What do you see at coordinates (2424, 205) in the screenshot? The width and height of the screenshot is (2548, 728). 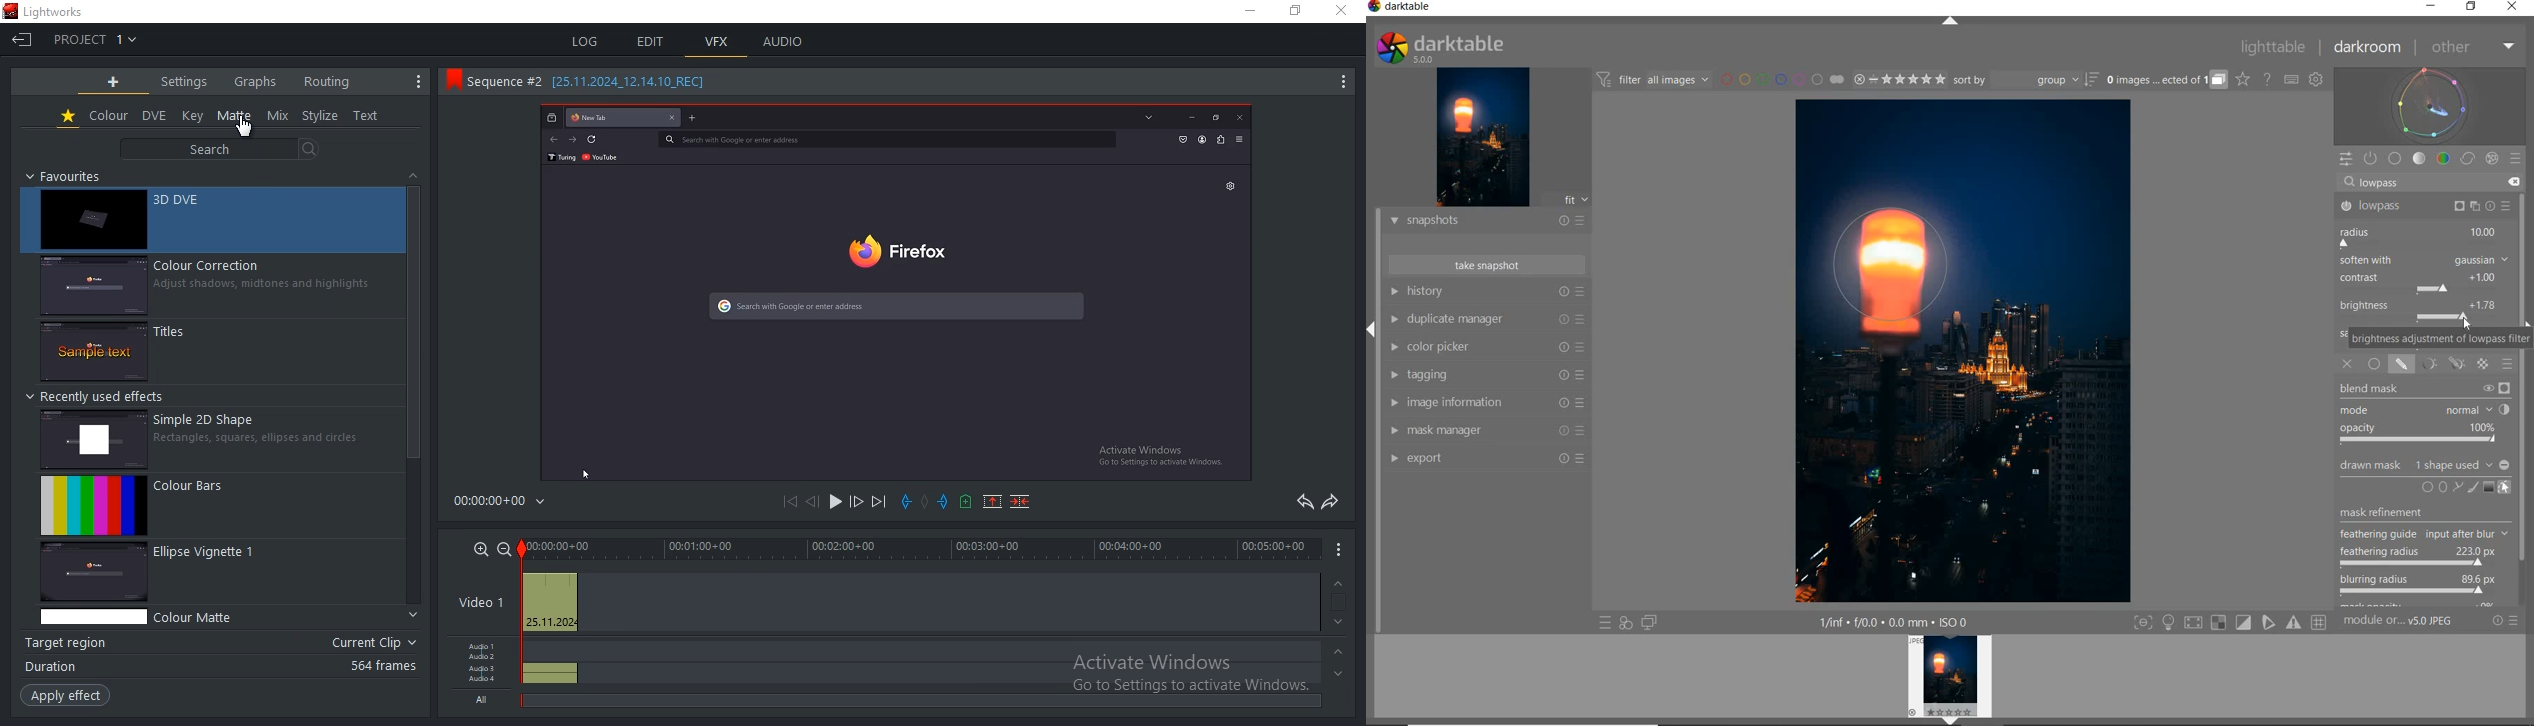 I see `LOWPASS` at bounding box center [2424, 205].